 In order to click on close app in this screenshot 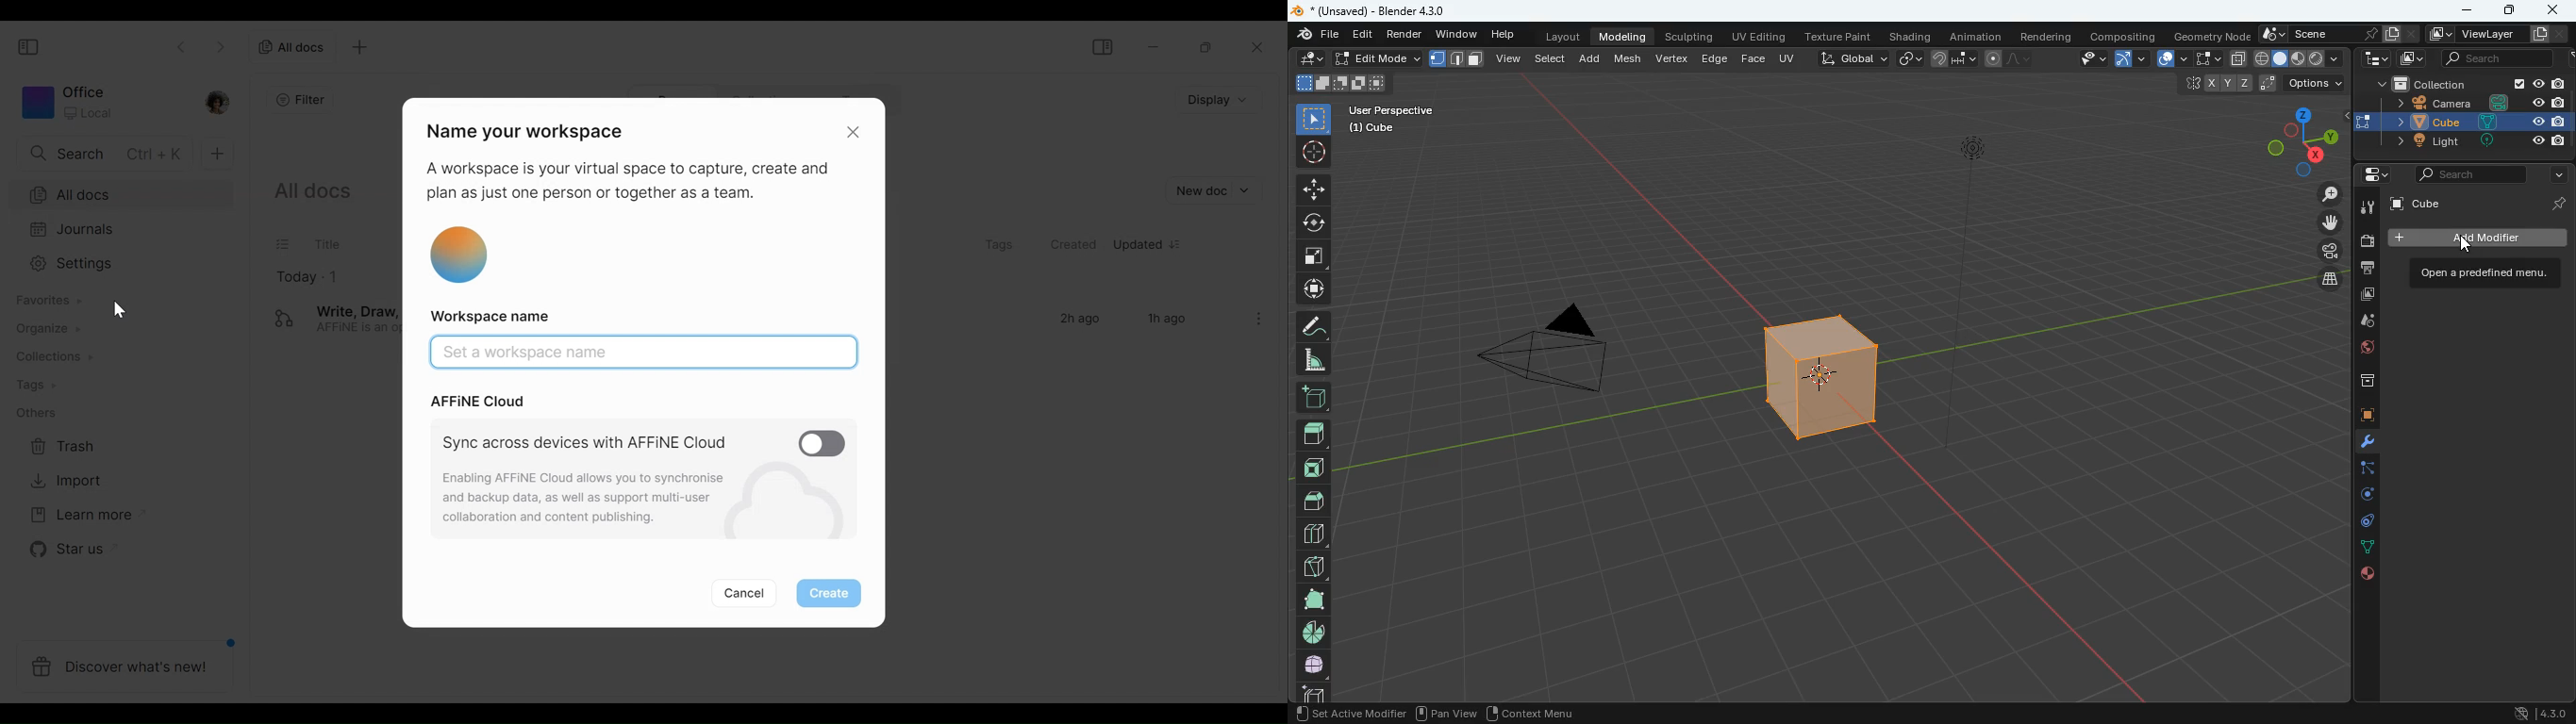, I will do `click(2552, 8)`.